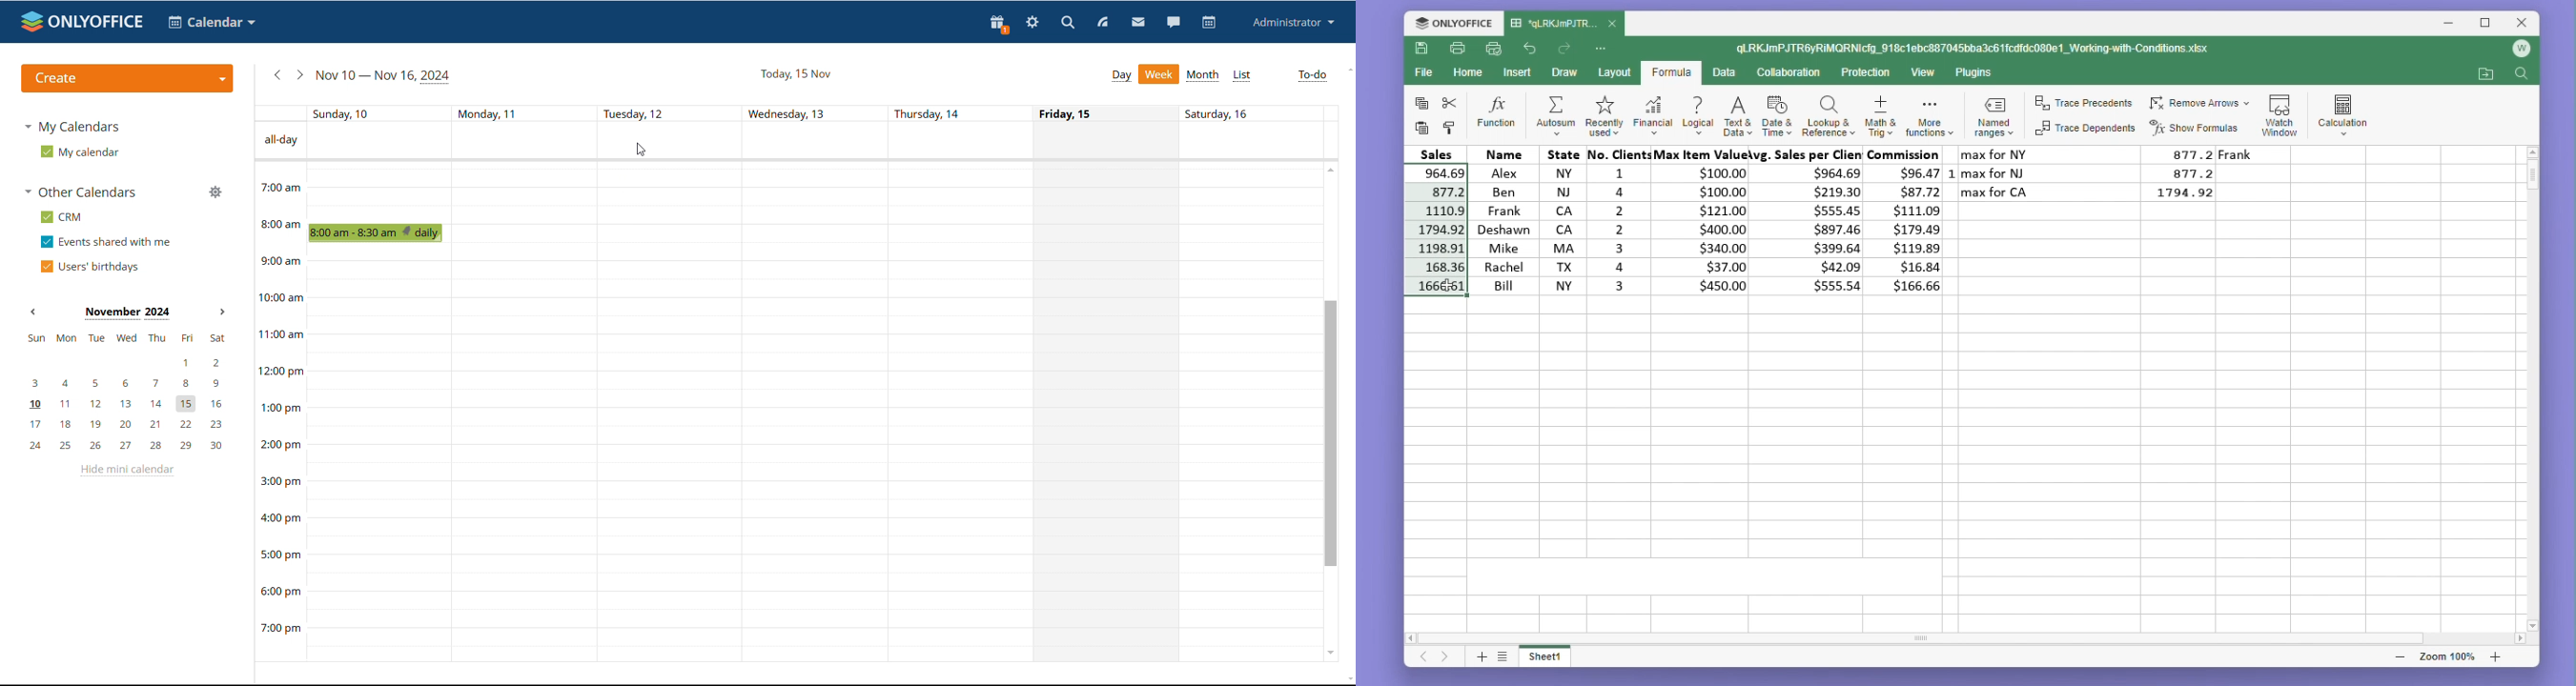  Describe the element at coordinates (126, 78) in the screenshot. I see `create` at that location.